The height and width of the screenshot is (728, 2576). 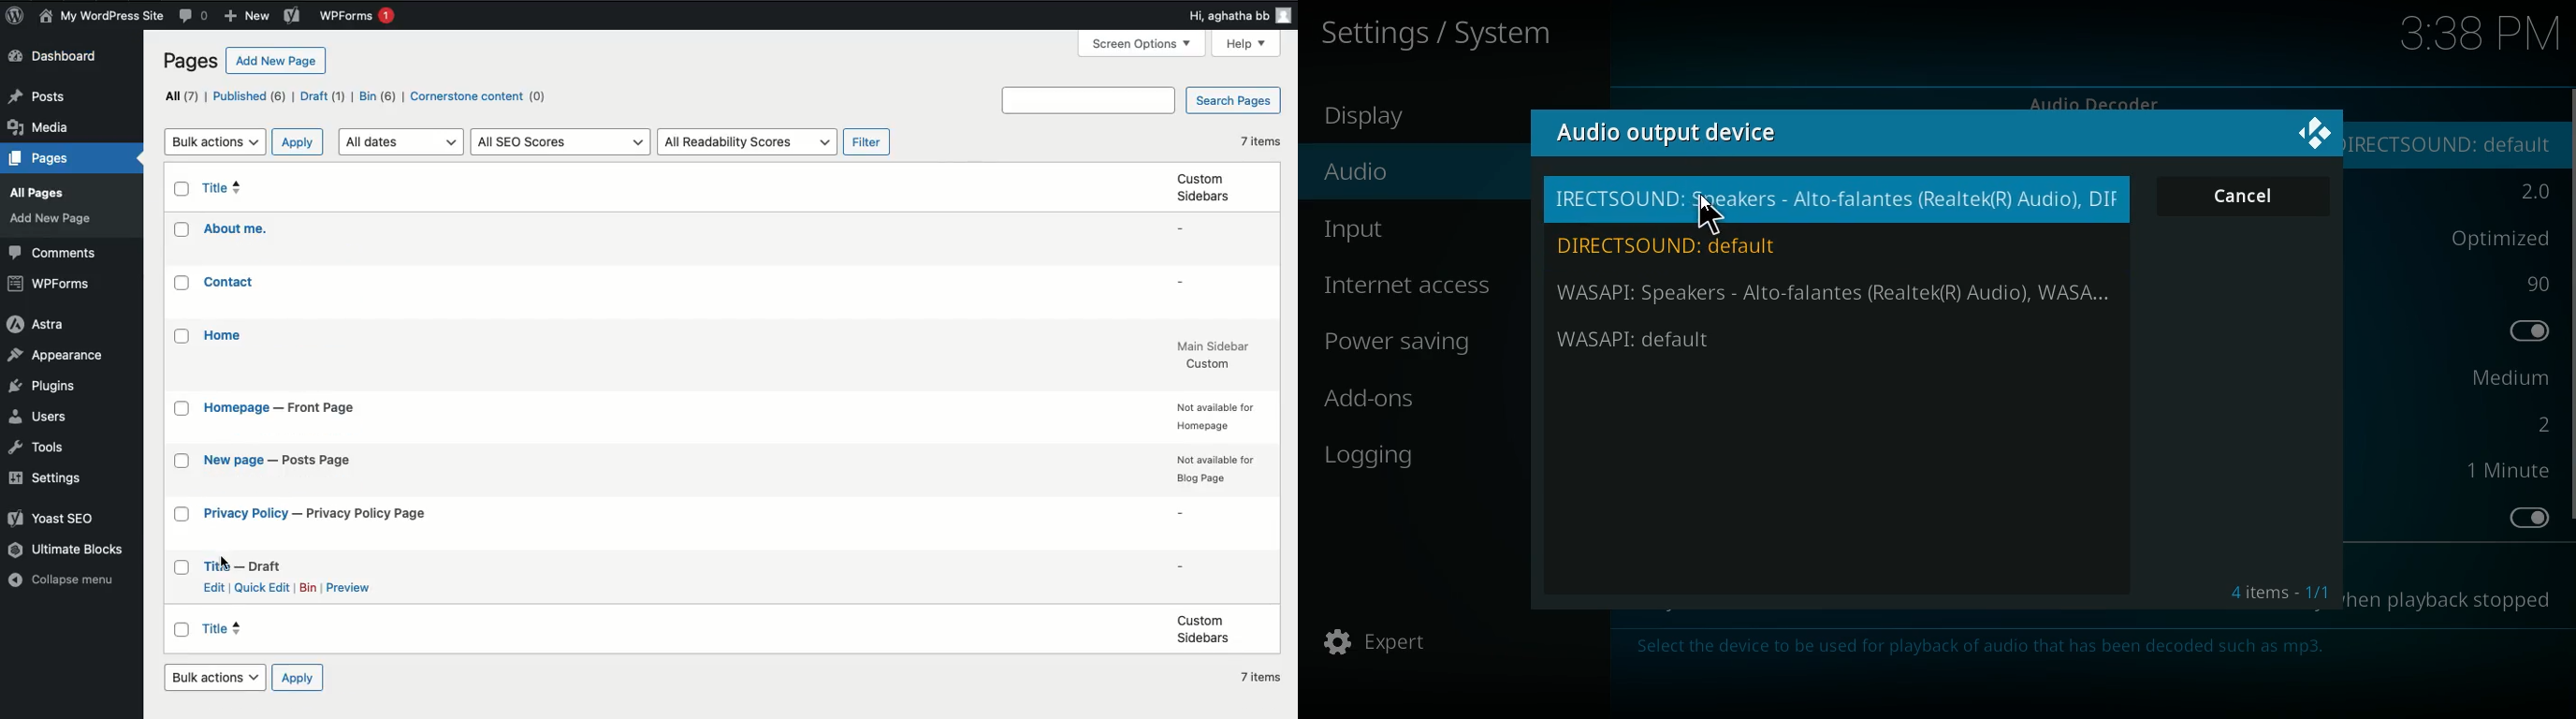 I want to click on options, so click(x=2492, y=238).